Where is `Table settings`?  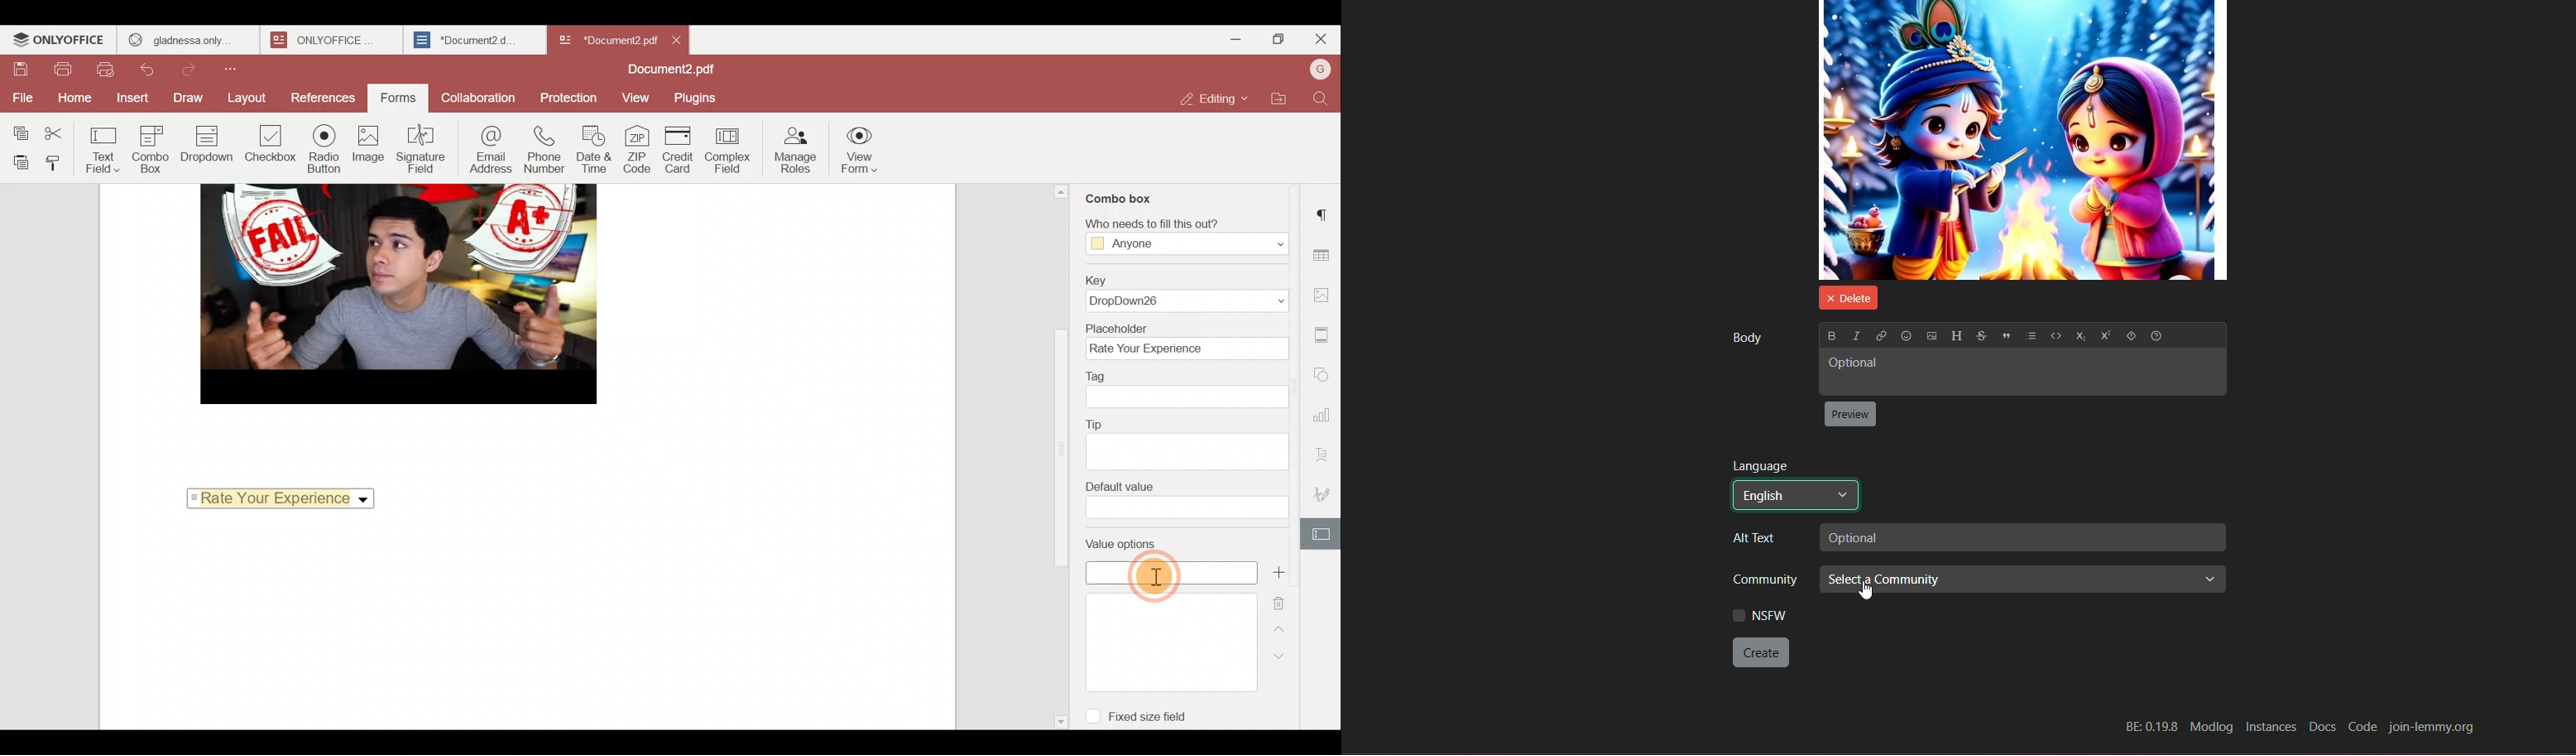
Table settings is located at coordinates (1326, 255).